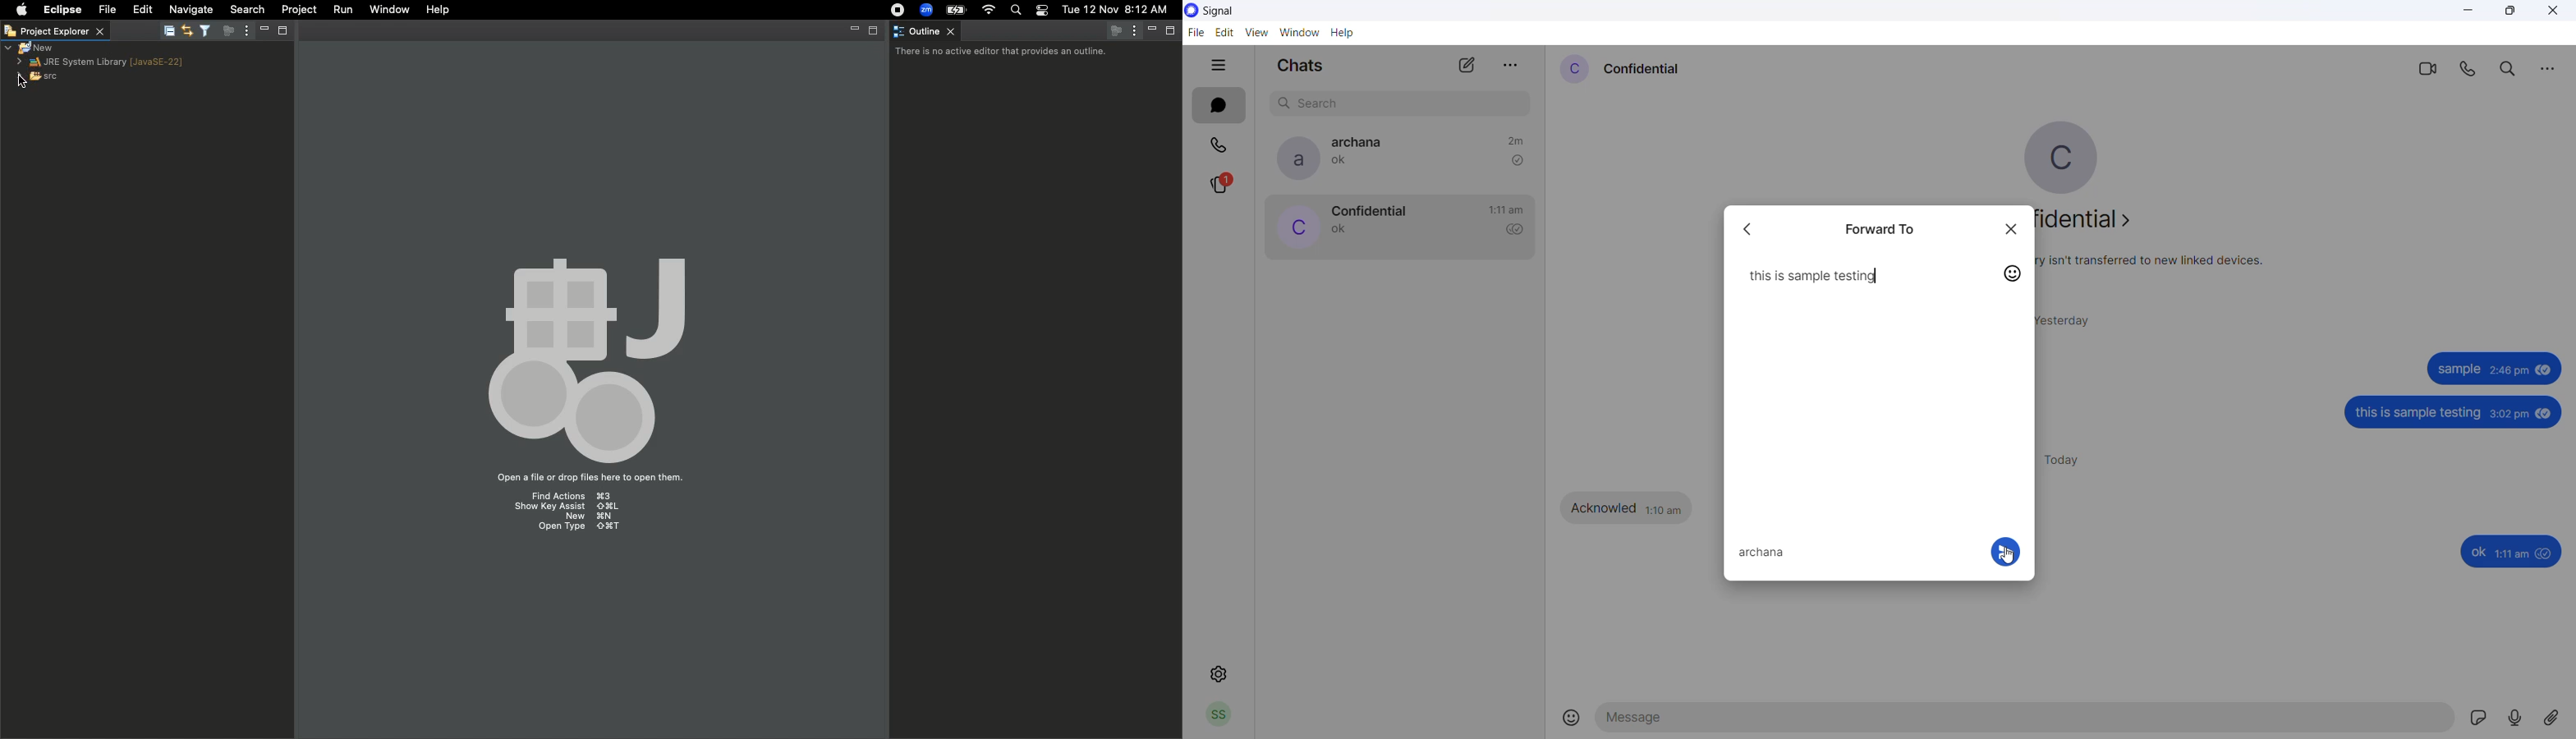 Image resolution: width=2576 pixels, height=756 pixels. Describe the element at coordinates (987, 11) in the screenshot. I see `Internet` at that location.